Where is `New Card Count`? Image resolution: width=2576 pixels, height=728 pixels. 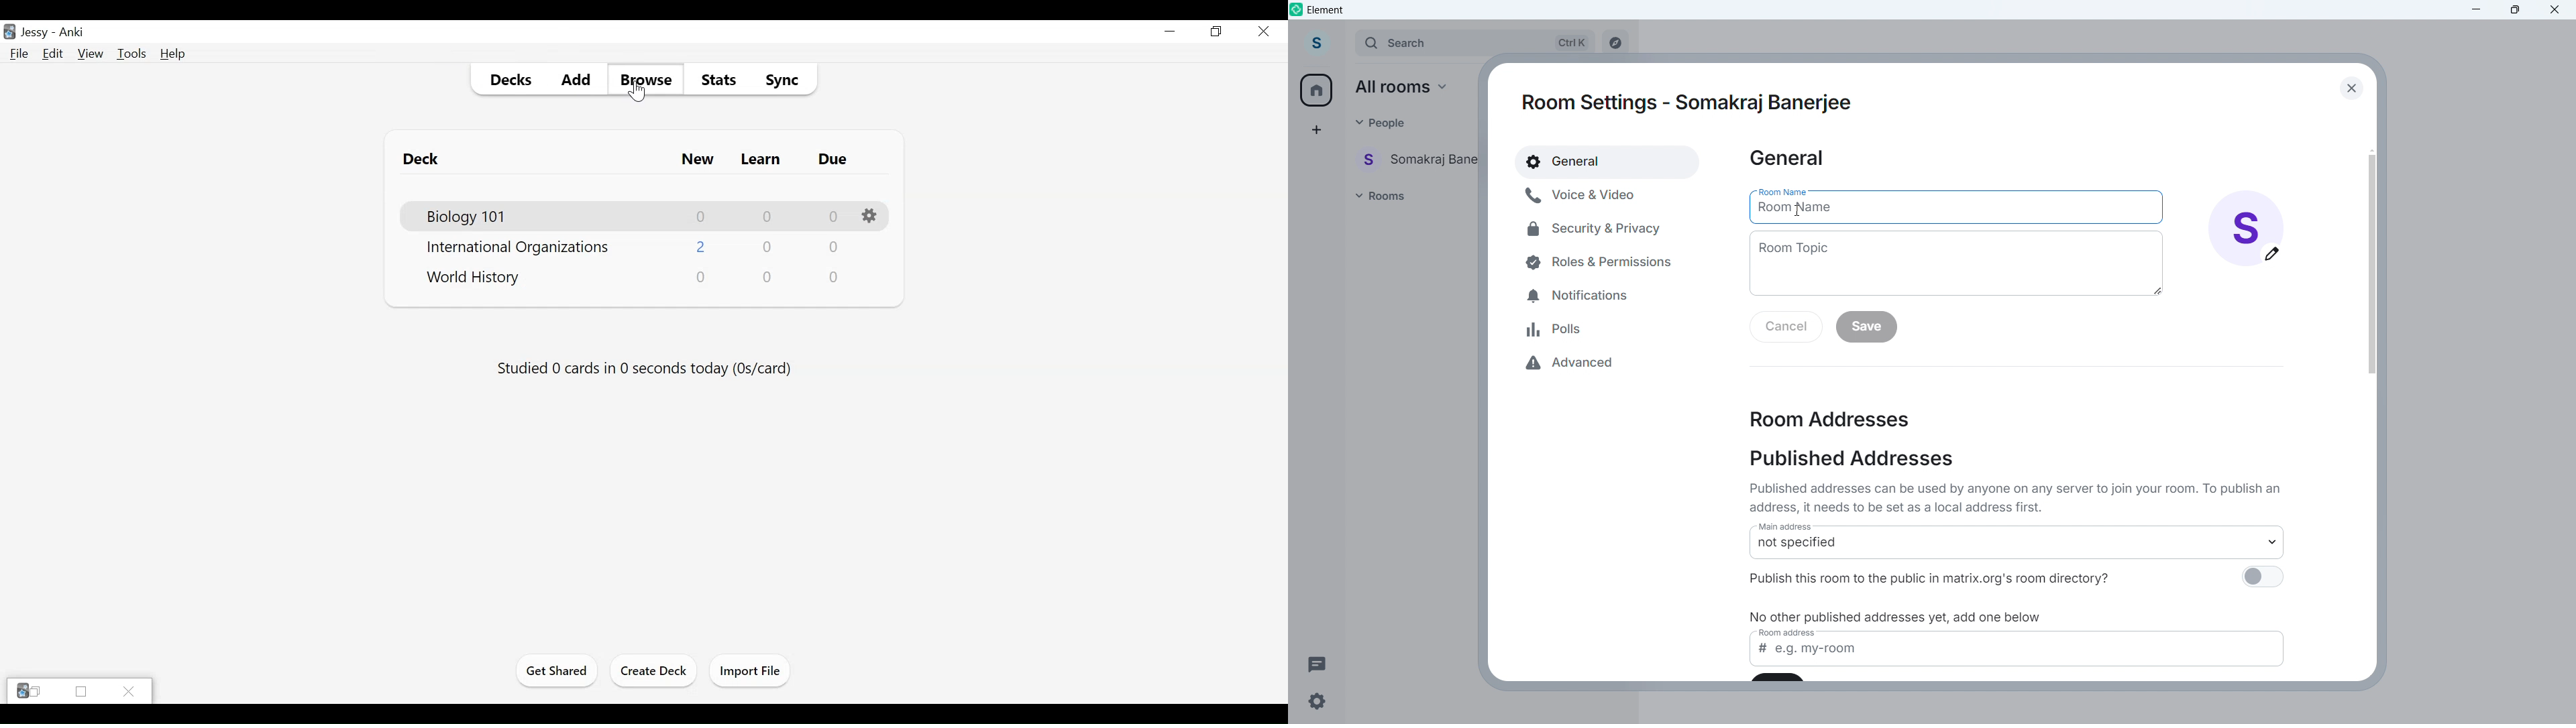 New Card Count is located at coordinates (701, 248).